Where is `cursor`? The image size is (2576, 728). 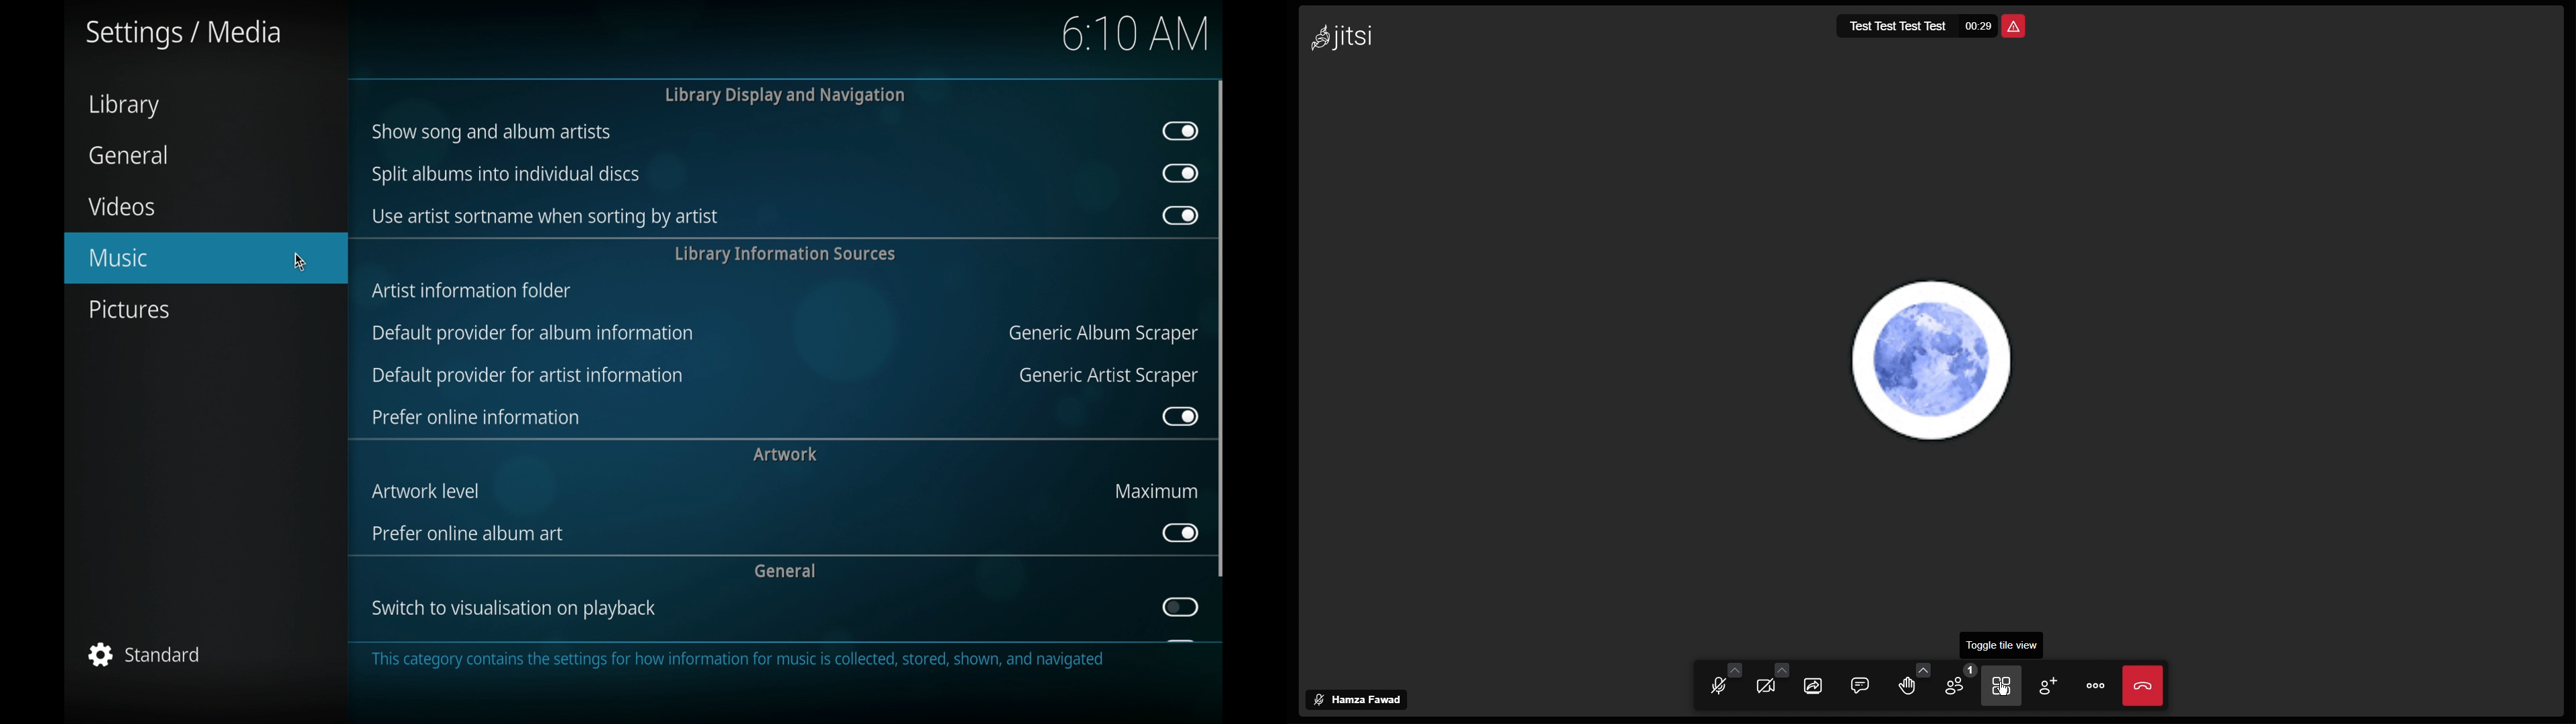 cursor is located at coordinates (2004, 688).